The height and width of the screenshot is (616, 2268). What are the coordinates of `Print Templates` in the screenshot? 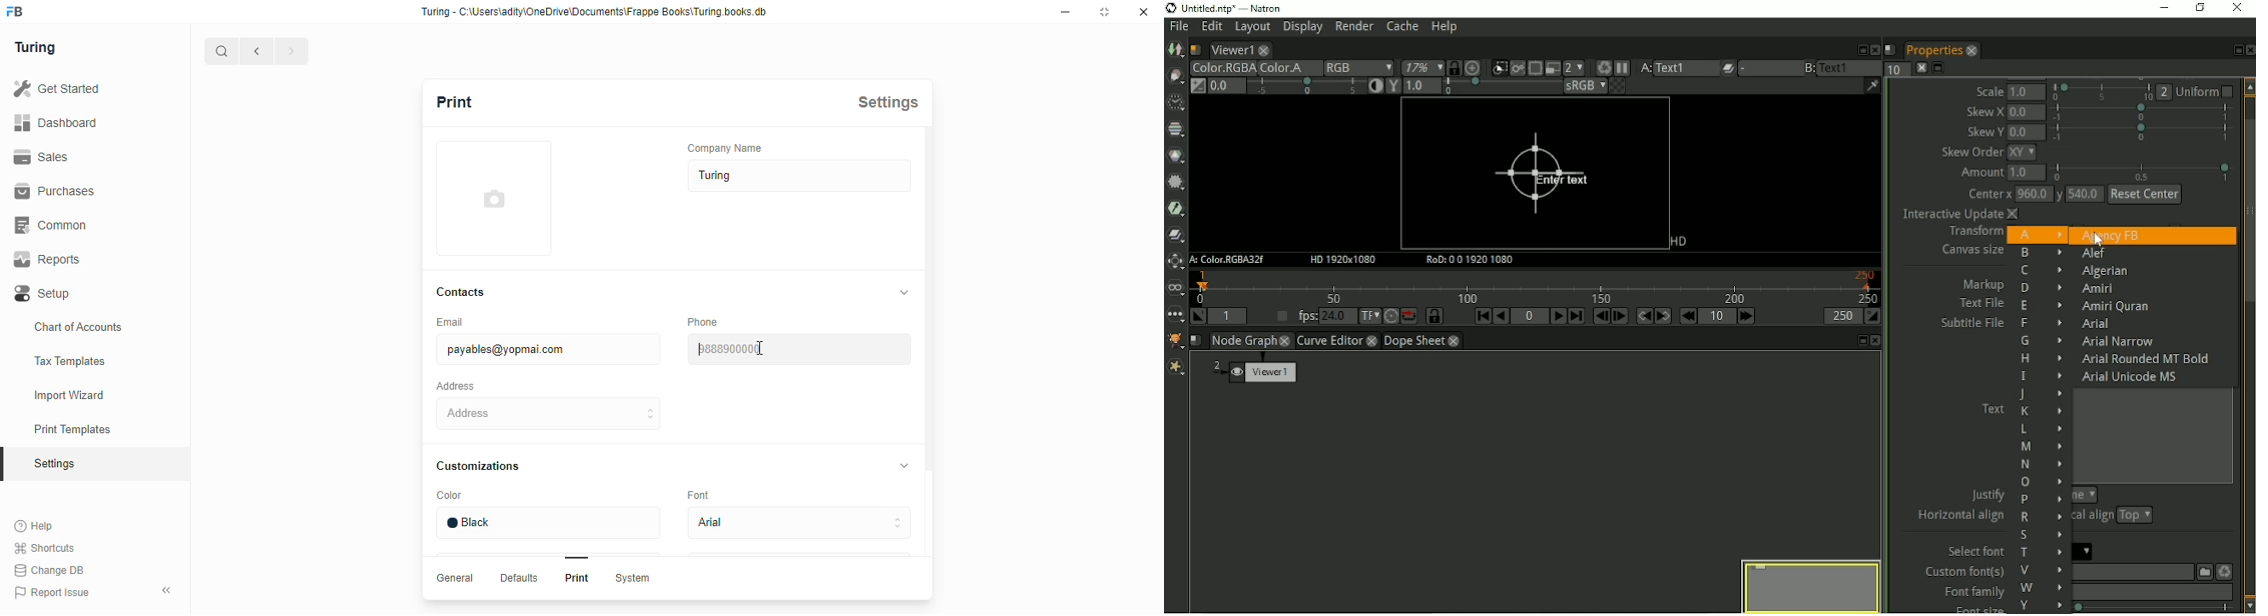 It's located at (79, 430).